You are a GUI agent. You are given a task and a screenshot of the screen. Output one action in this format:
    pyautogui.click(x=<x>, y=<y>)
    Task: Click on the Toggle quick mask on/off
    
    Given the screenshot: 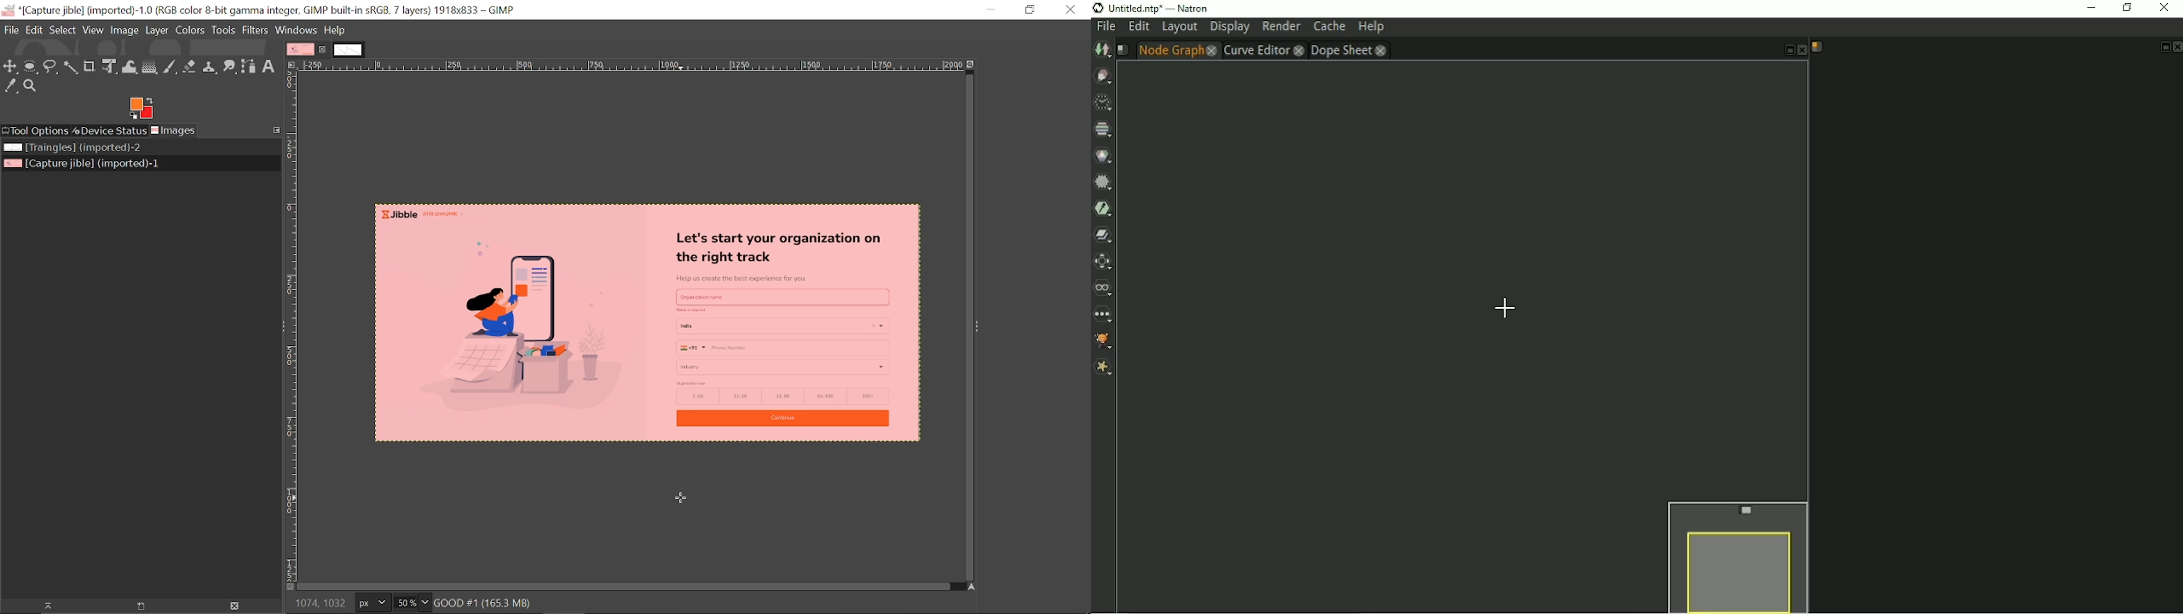 What is the action you would take?
    pyautogui.click(x=289, y=588)
    